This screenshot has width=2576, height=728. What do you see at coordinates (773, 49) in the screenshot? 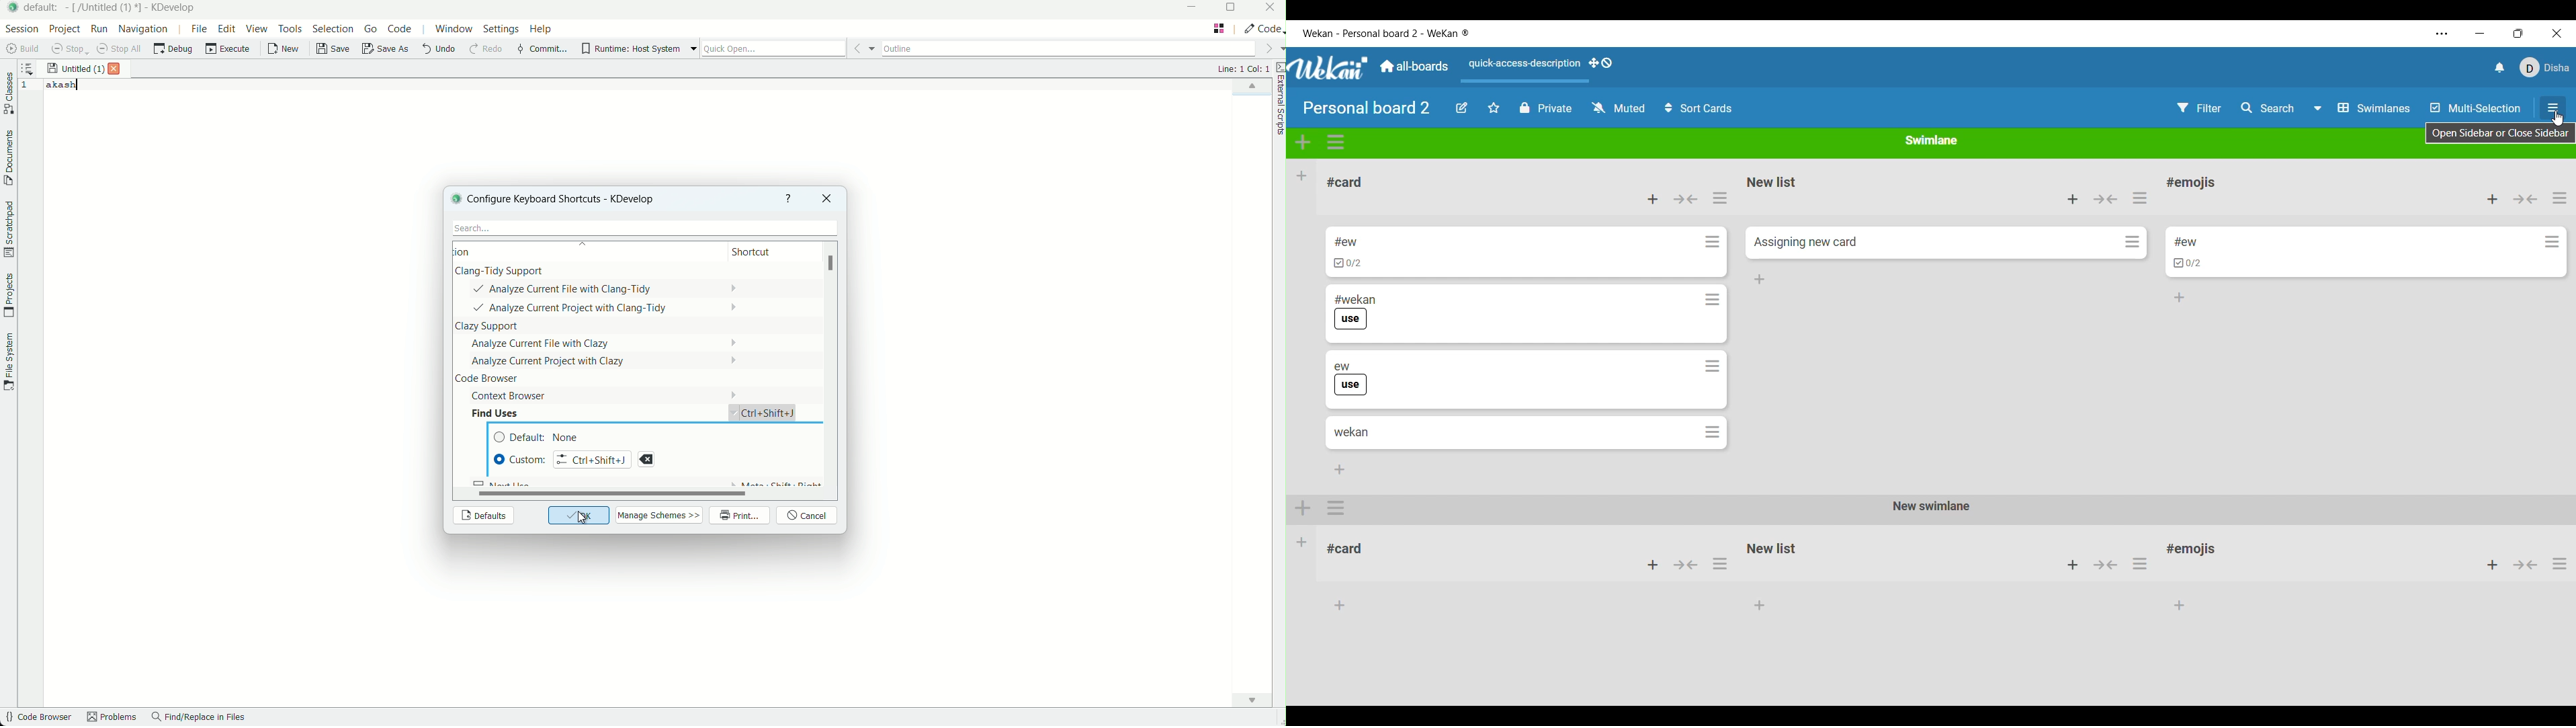
I see `quick open` at bounding box center [773, 49].